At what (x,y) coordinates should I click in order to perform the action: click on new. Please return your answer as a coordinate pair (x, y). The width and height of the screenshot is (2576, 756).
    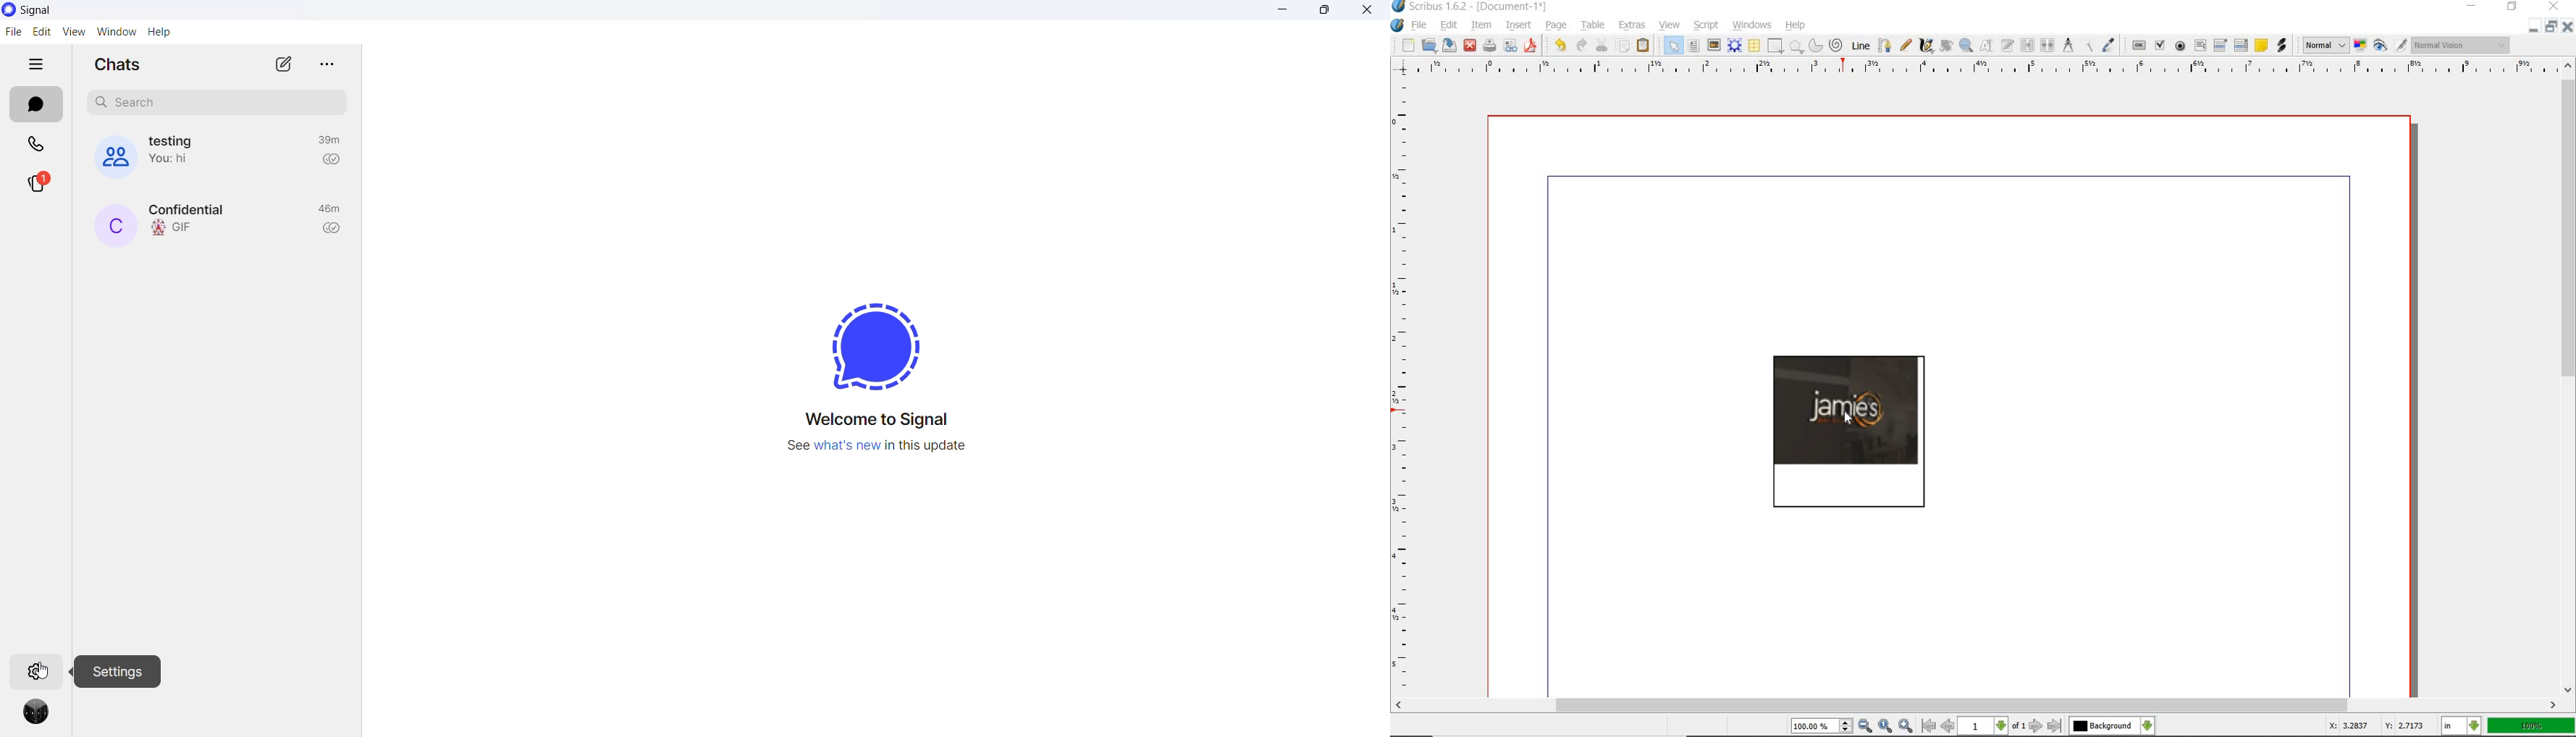
    Looking at the image, I should click on (1408, 47).